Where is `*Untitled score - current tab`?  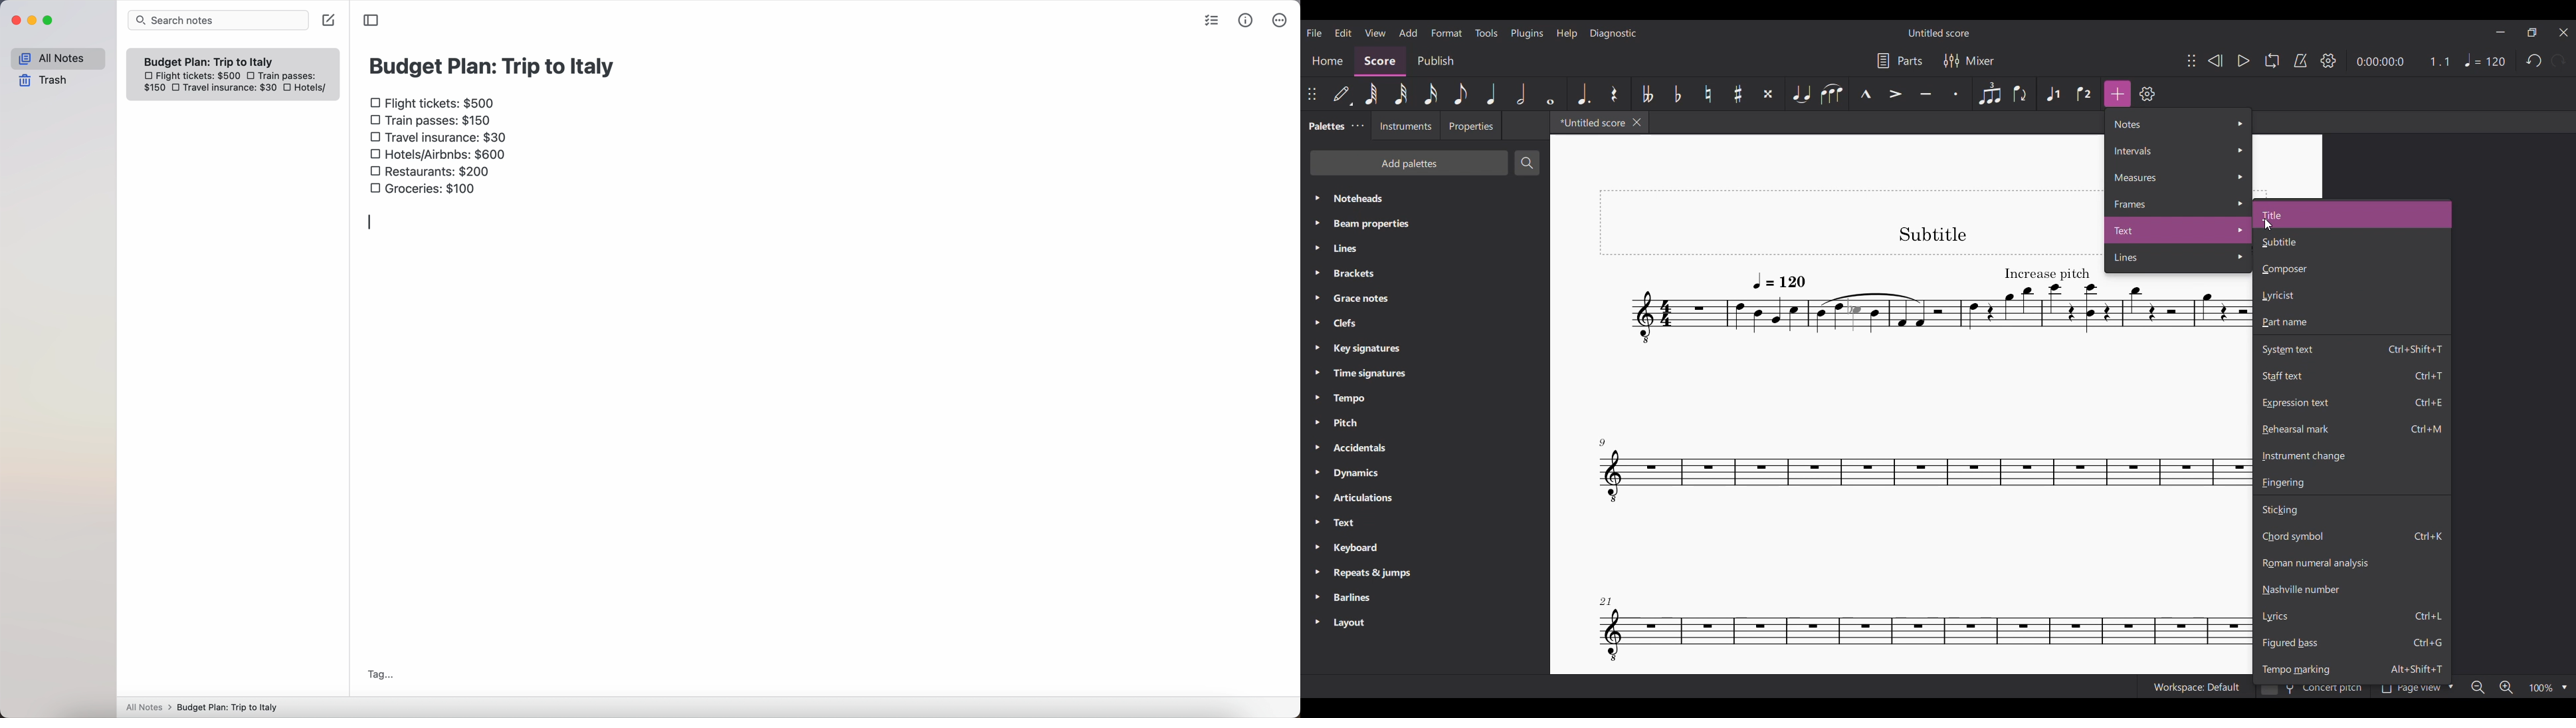 *Untitled score - current tab is located at coordinates (1589, 122).